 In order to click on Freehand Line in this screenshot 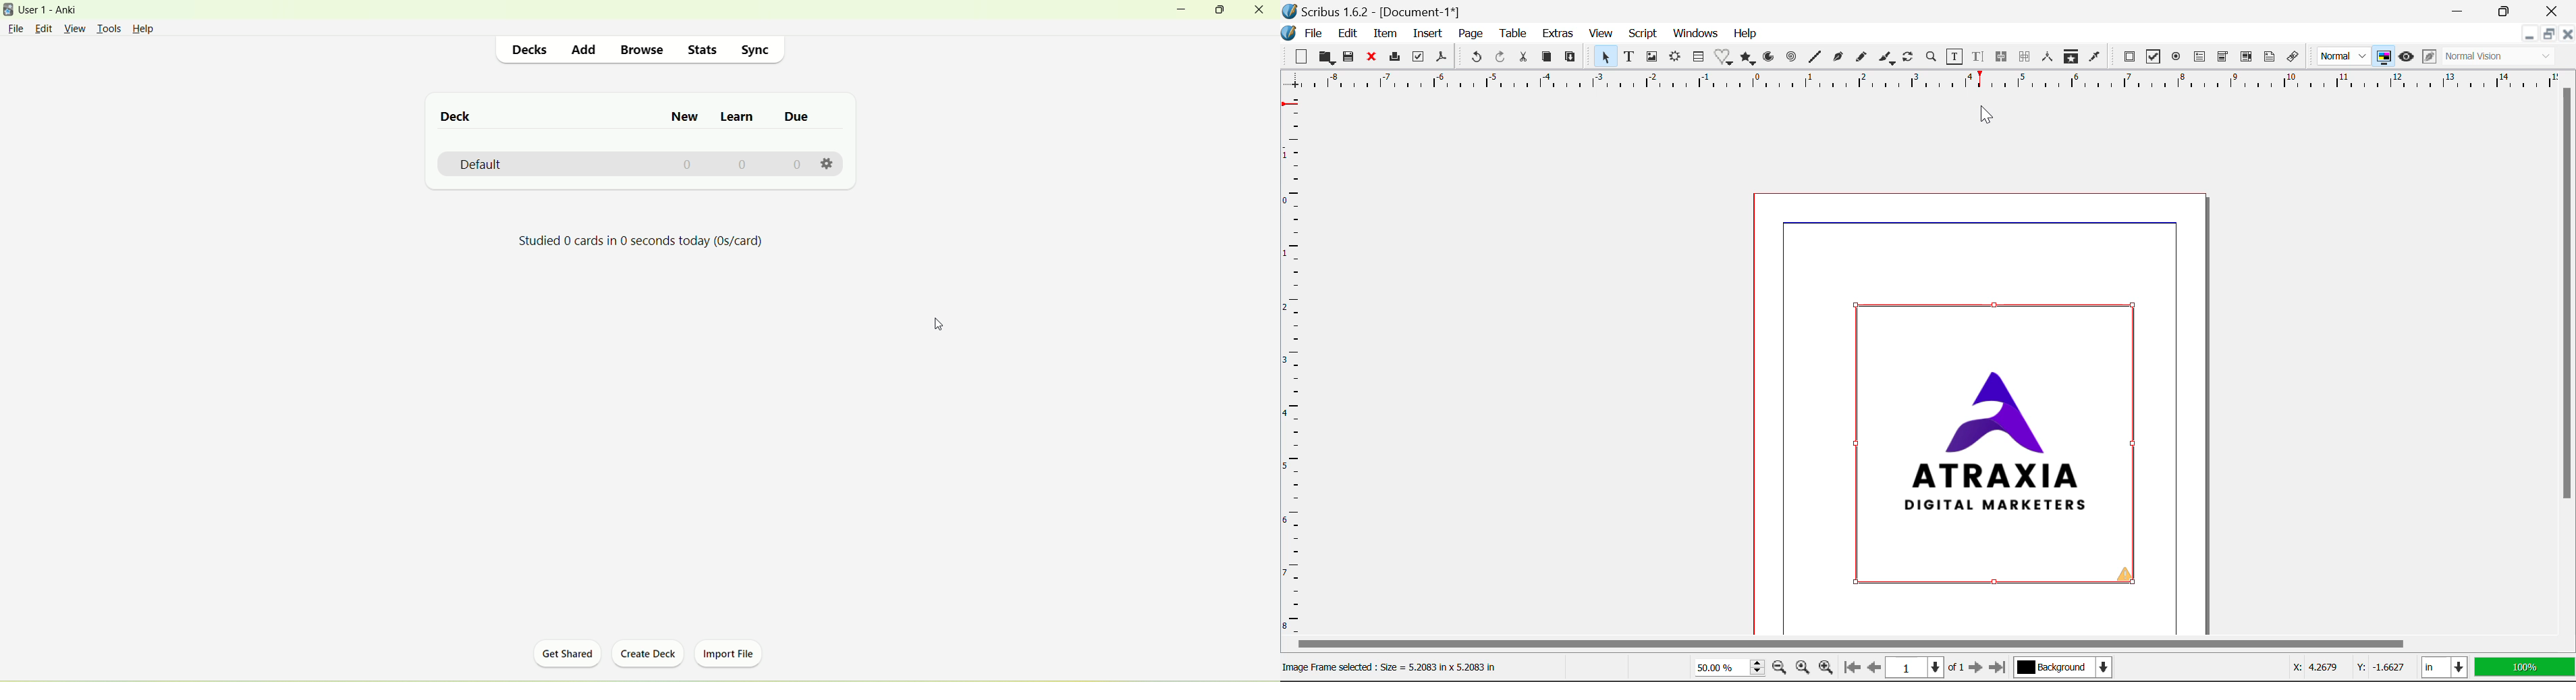, I will do `click(1863, 58)`.